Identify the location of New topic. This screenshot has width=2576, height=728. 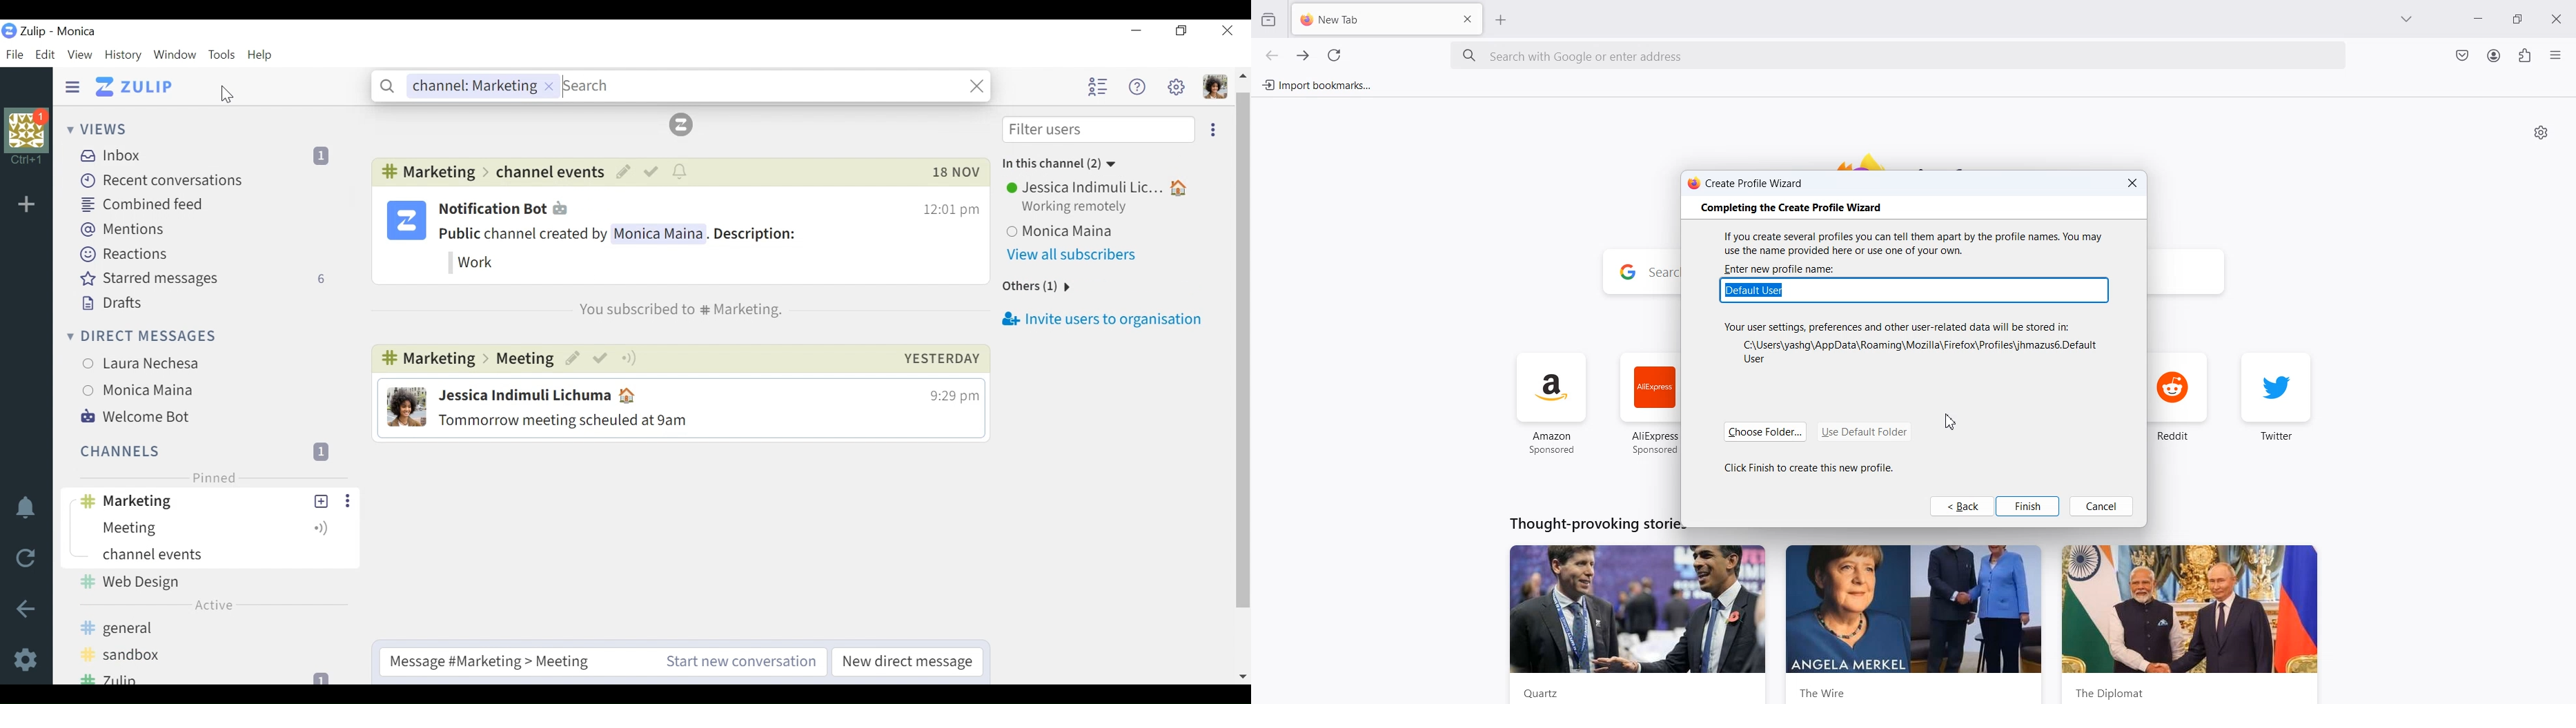
(323, 501).